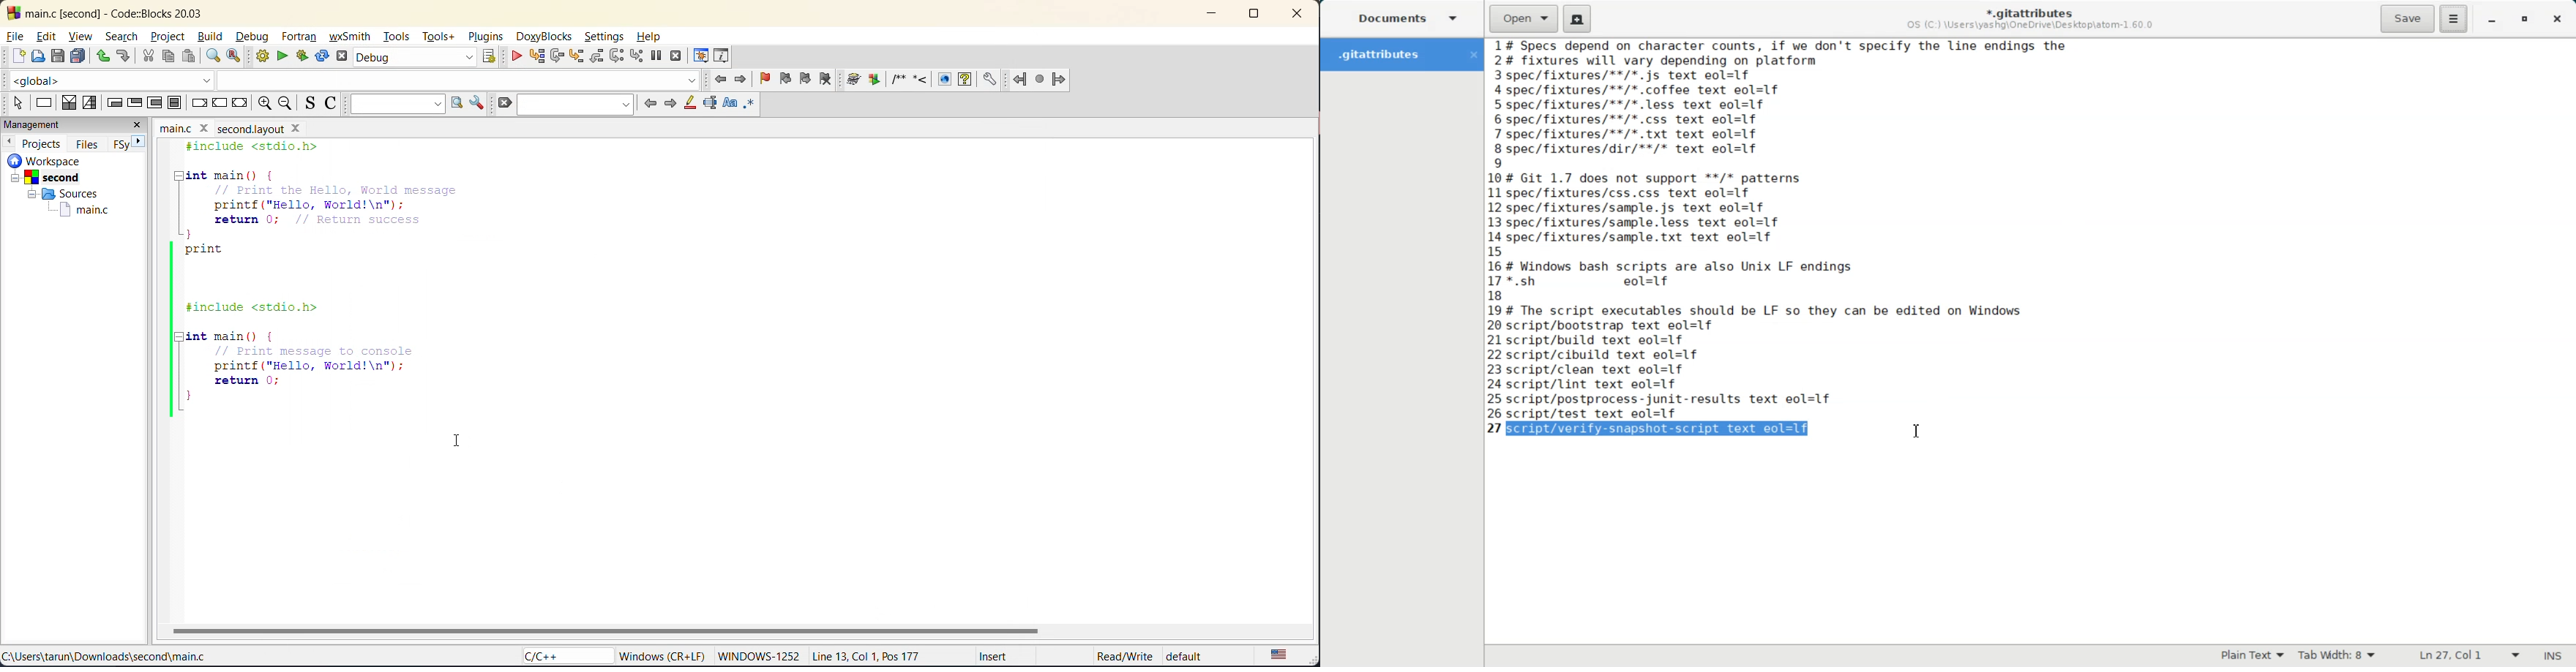 The image size is (2576, 672). What do you see at coordinates (91, 102) in the screenshot?
I see `selection` at bounding box center [91, 102].